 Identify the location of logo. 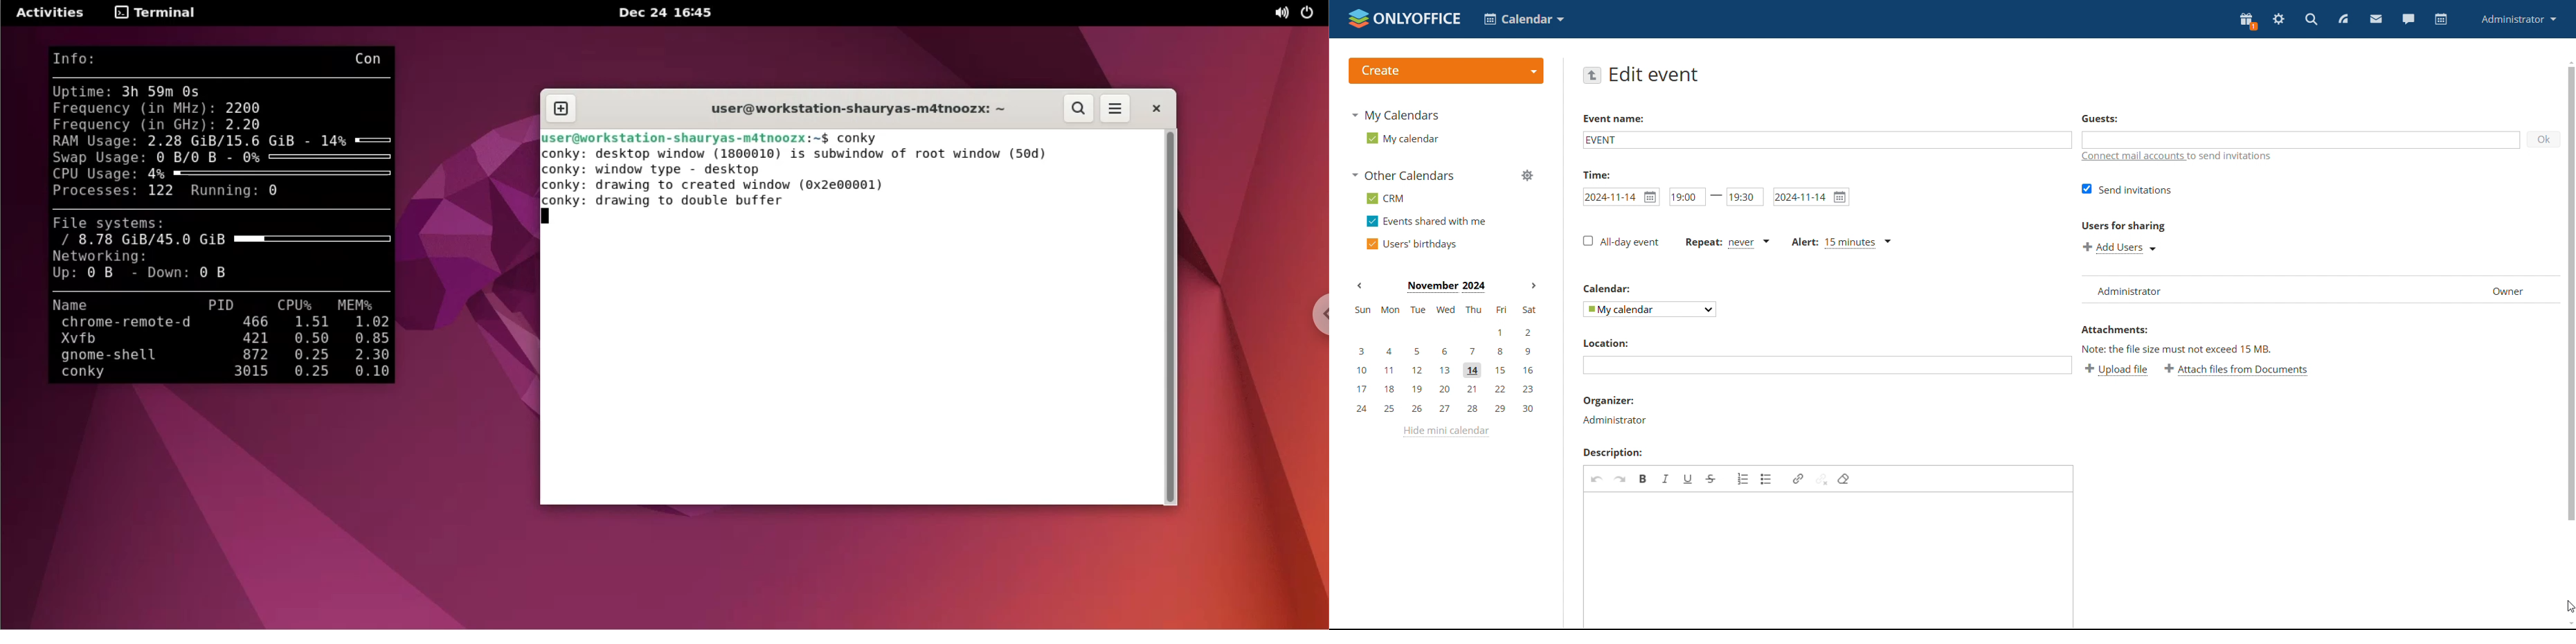
(1403, 18).